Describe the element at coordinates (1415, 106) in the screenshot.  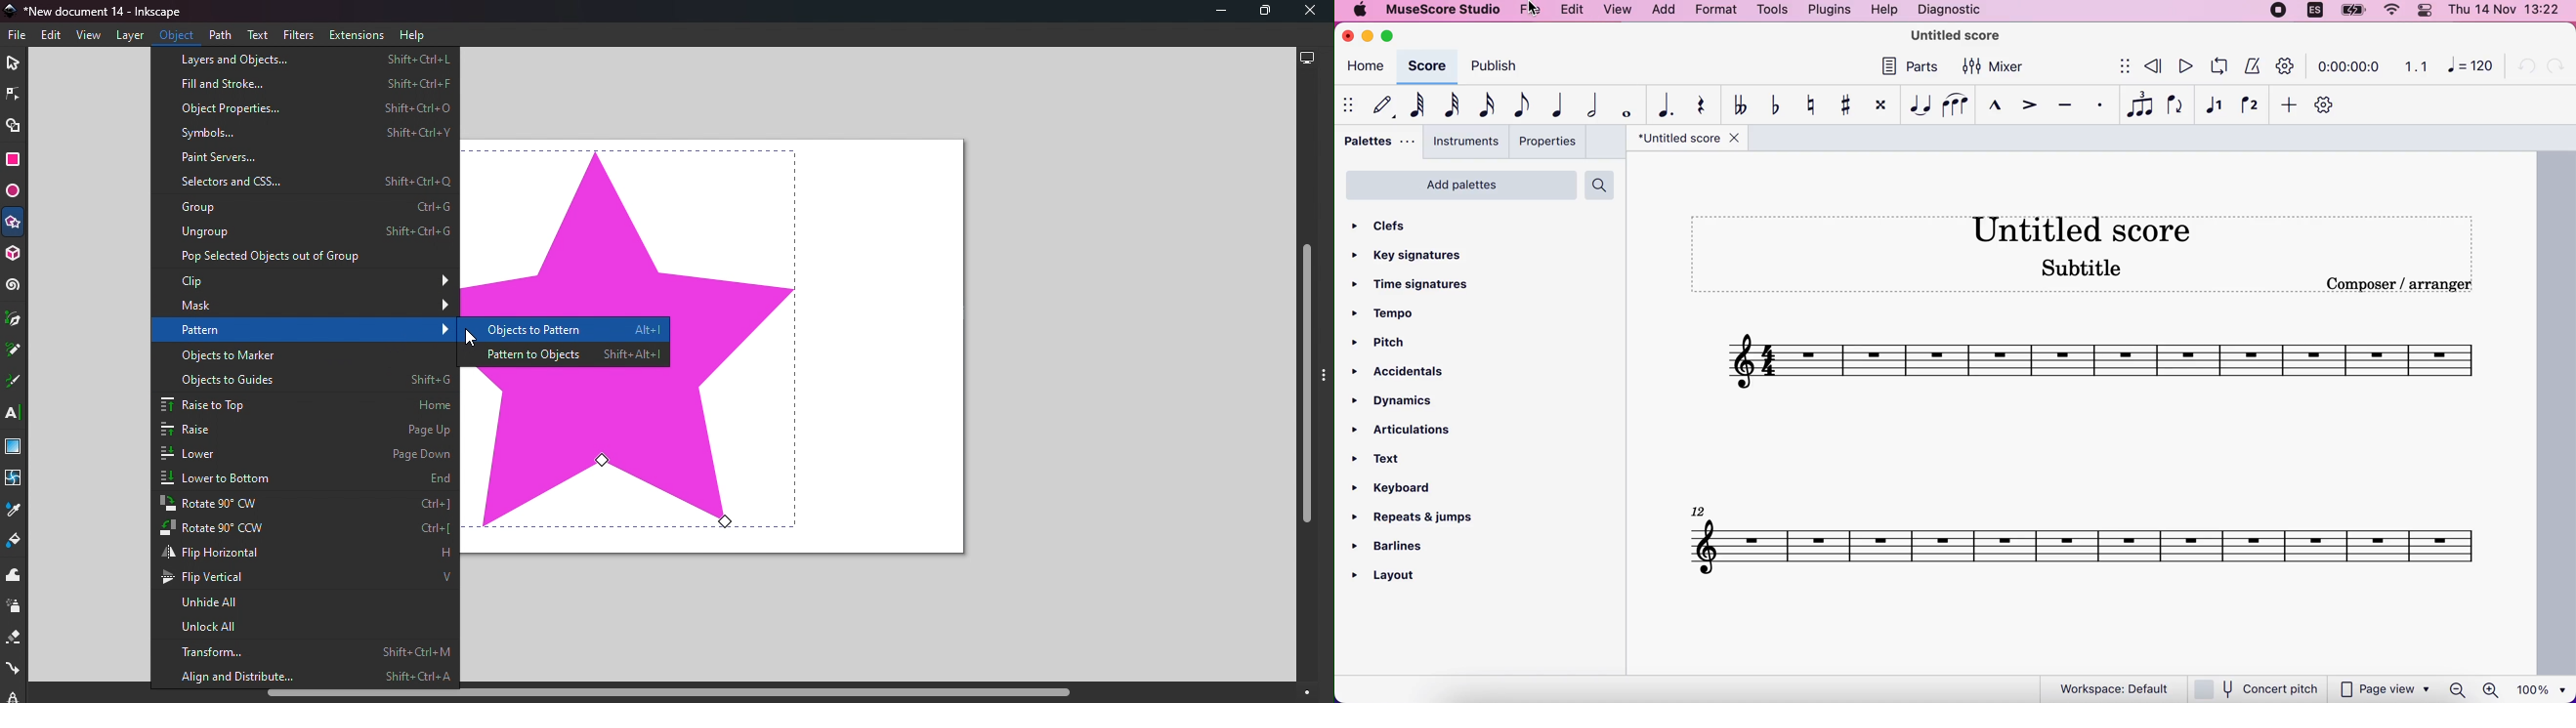
I see `64th note` at that location.